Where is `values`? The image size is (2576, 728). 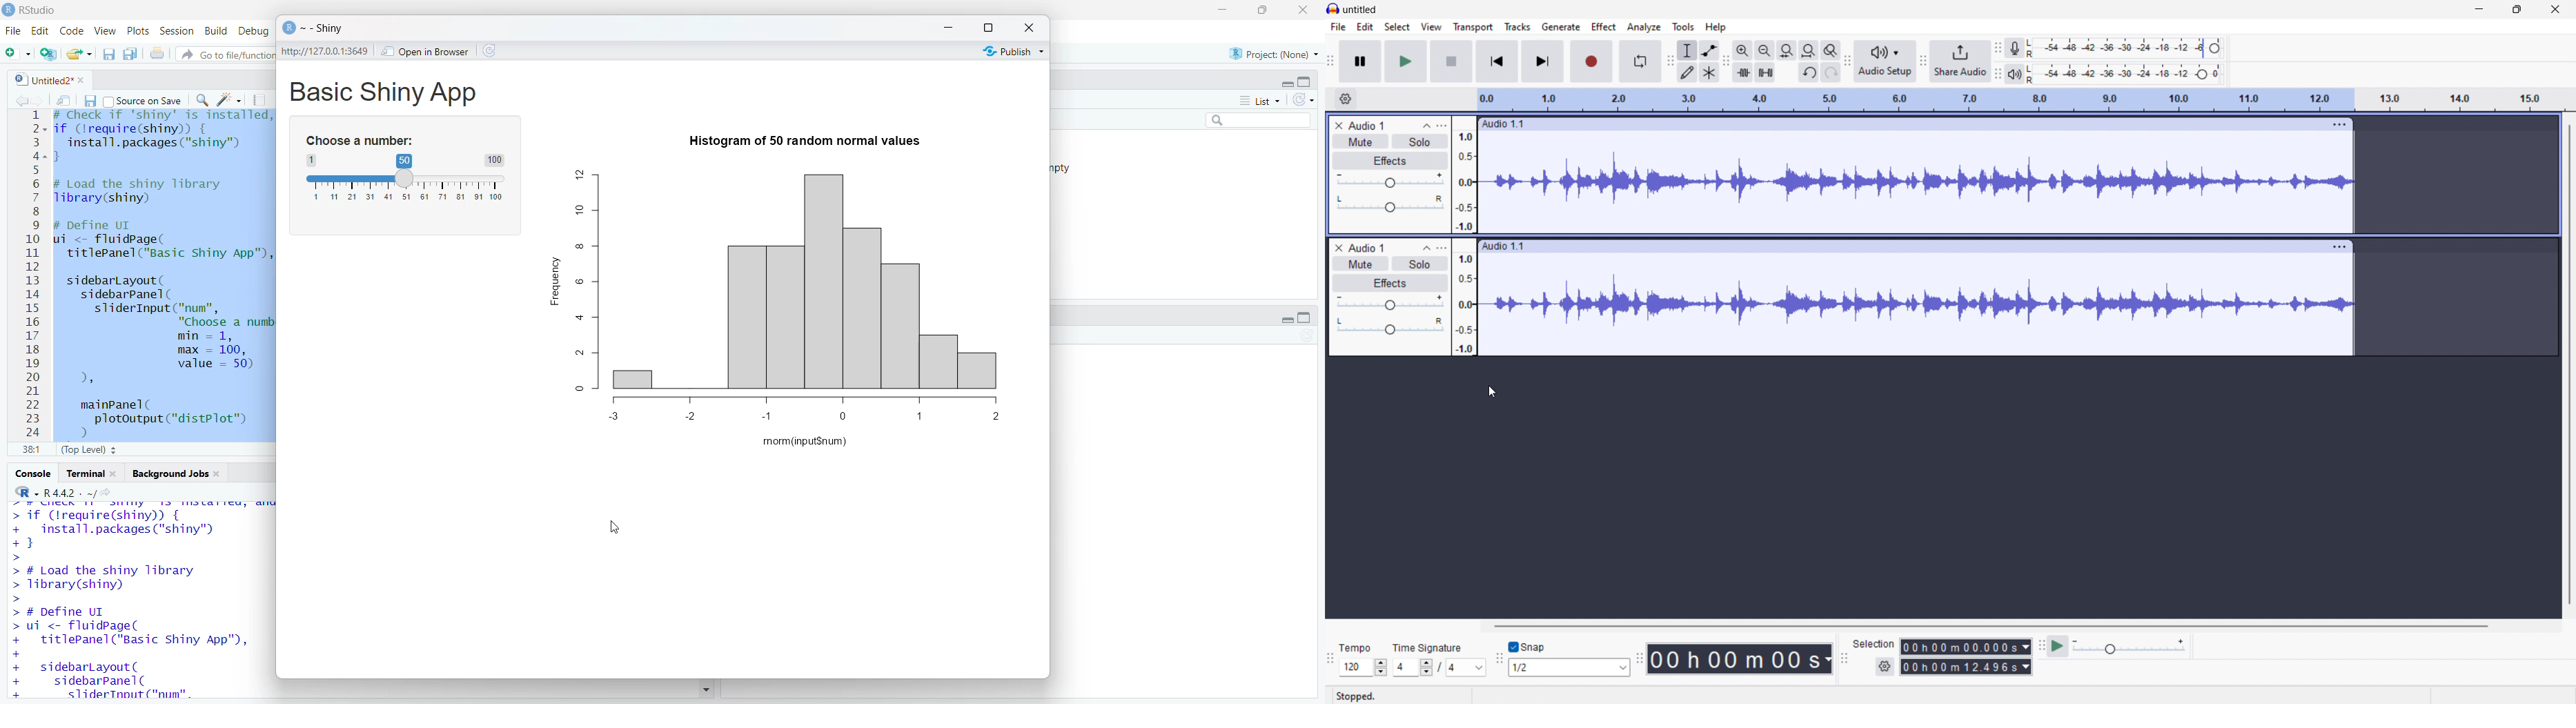 values is located at coordinates (587, 279).